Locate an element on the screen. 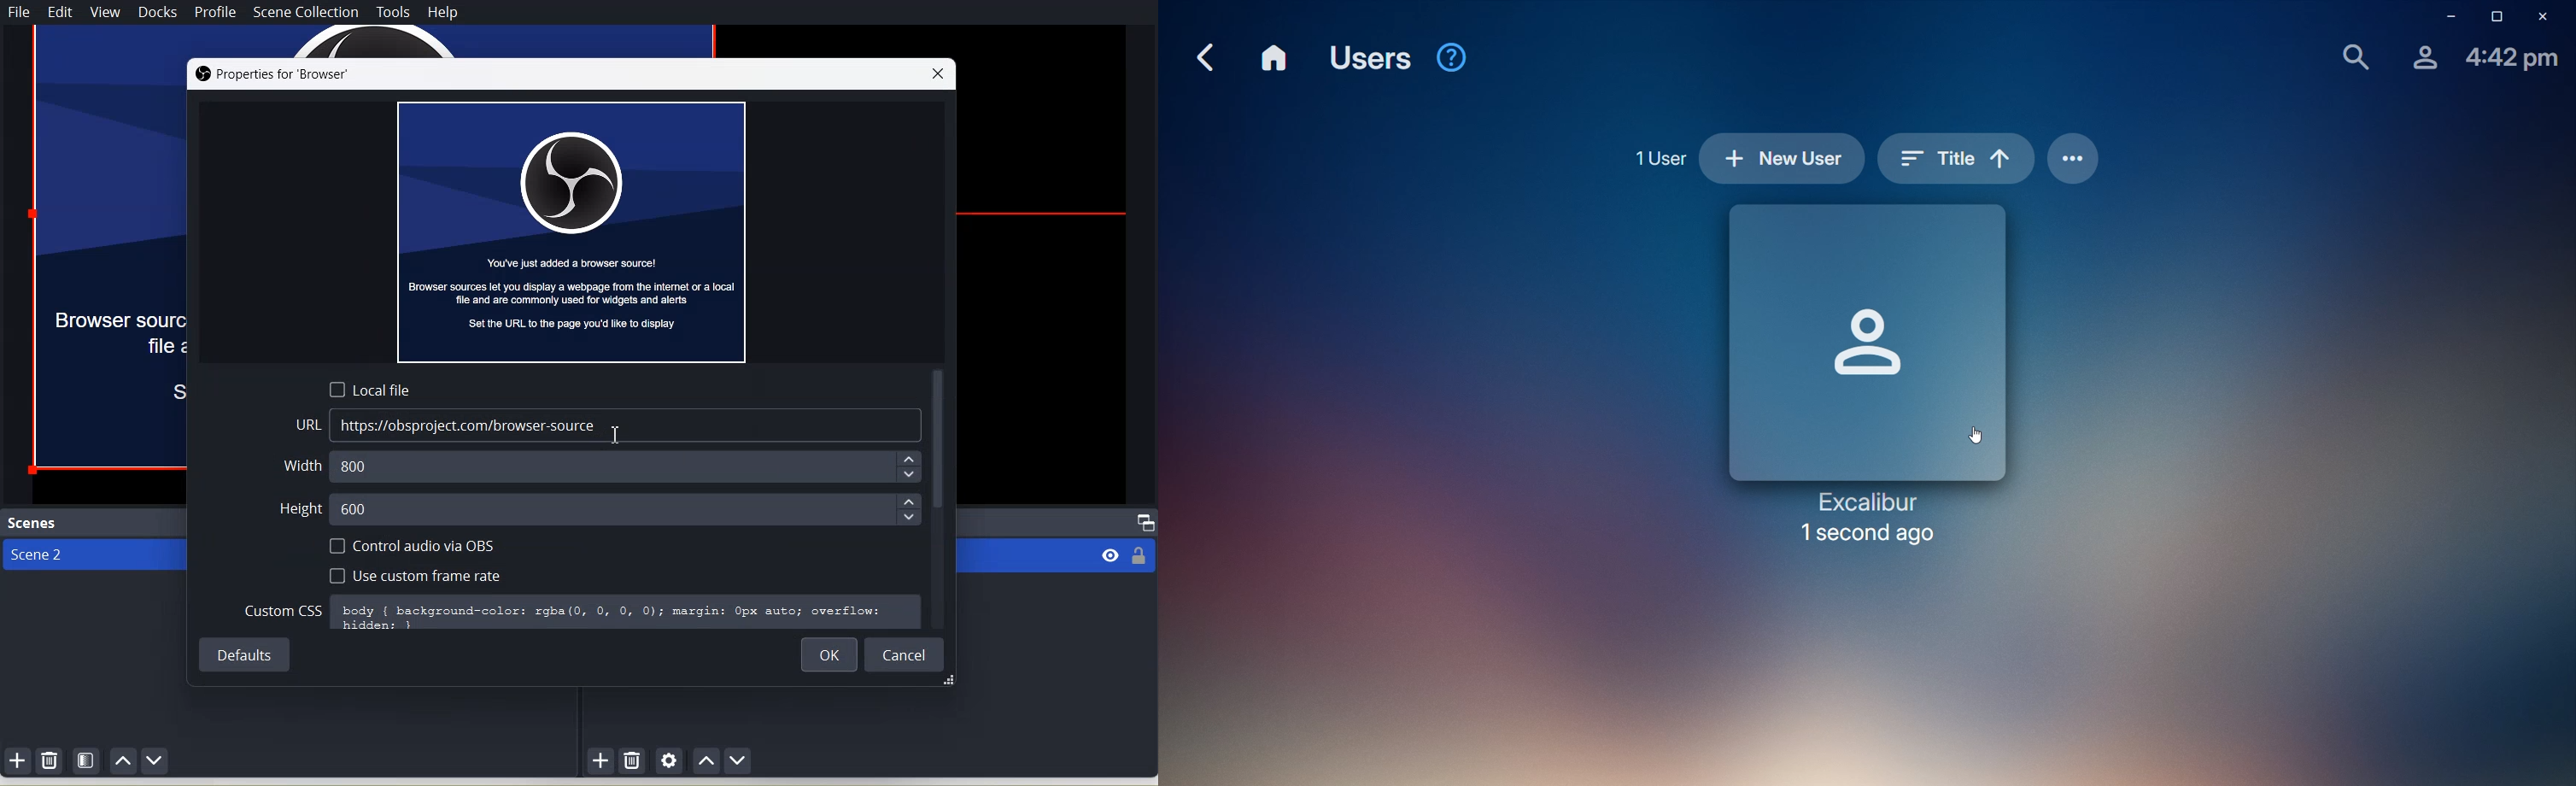 This screenshot has width=2576, height=812. Profile is located at coordinates (2420, 57).